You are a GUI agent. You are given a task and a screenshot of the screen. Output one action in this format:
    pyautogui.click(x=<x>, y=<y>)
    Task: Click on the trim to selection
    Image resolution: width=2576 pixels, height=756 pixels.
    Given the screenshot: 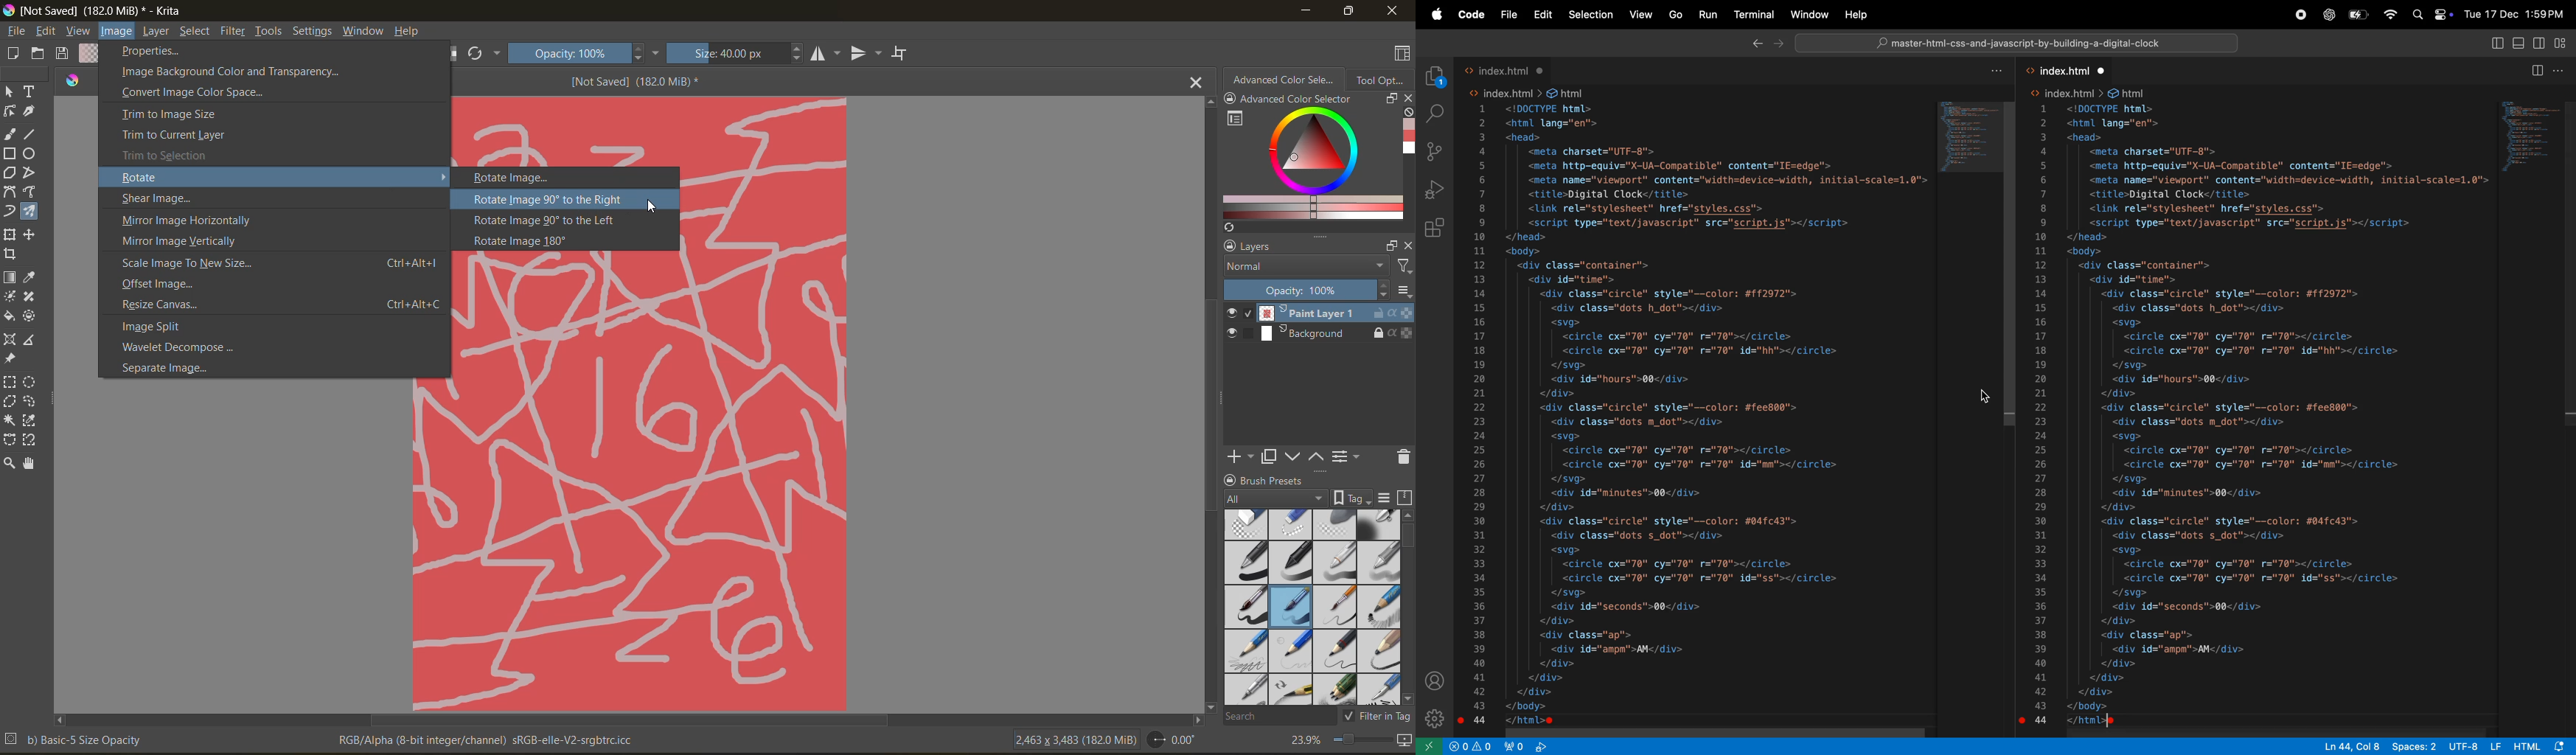 What is the action you would take?
    pyautogui.click(x=175, y=153)
    